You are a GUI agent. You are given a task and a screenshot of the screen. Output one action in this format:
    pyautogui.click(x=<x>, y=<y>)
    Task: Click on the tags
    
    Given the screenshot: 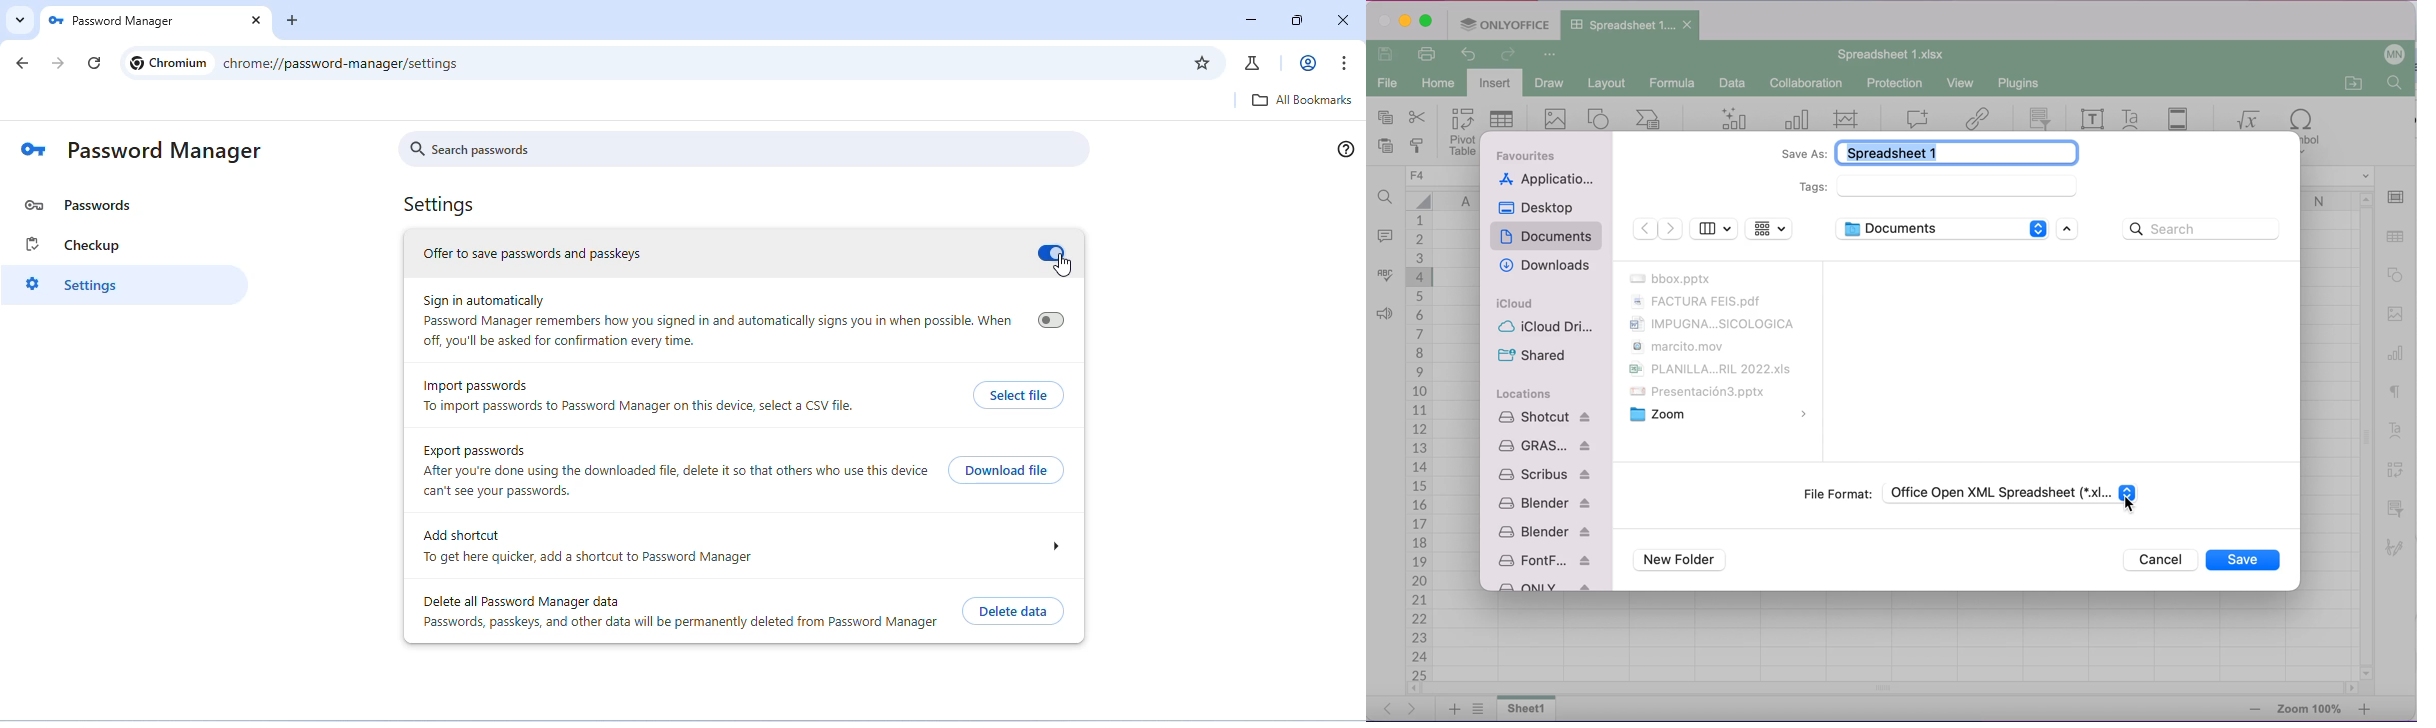 What is the action you would take?
    pyautogui.click(x=1940, y=186)
    